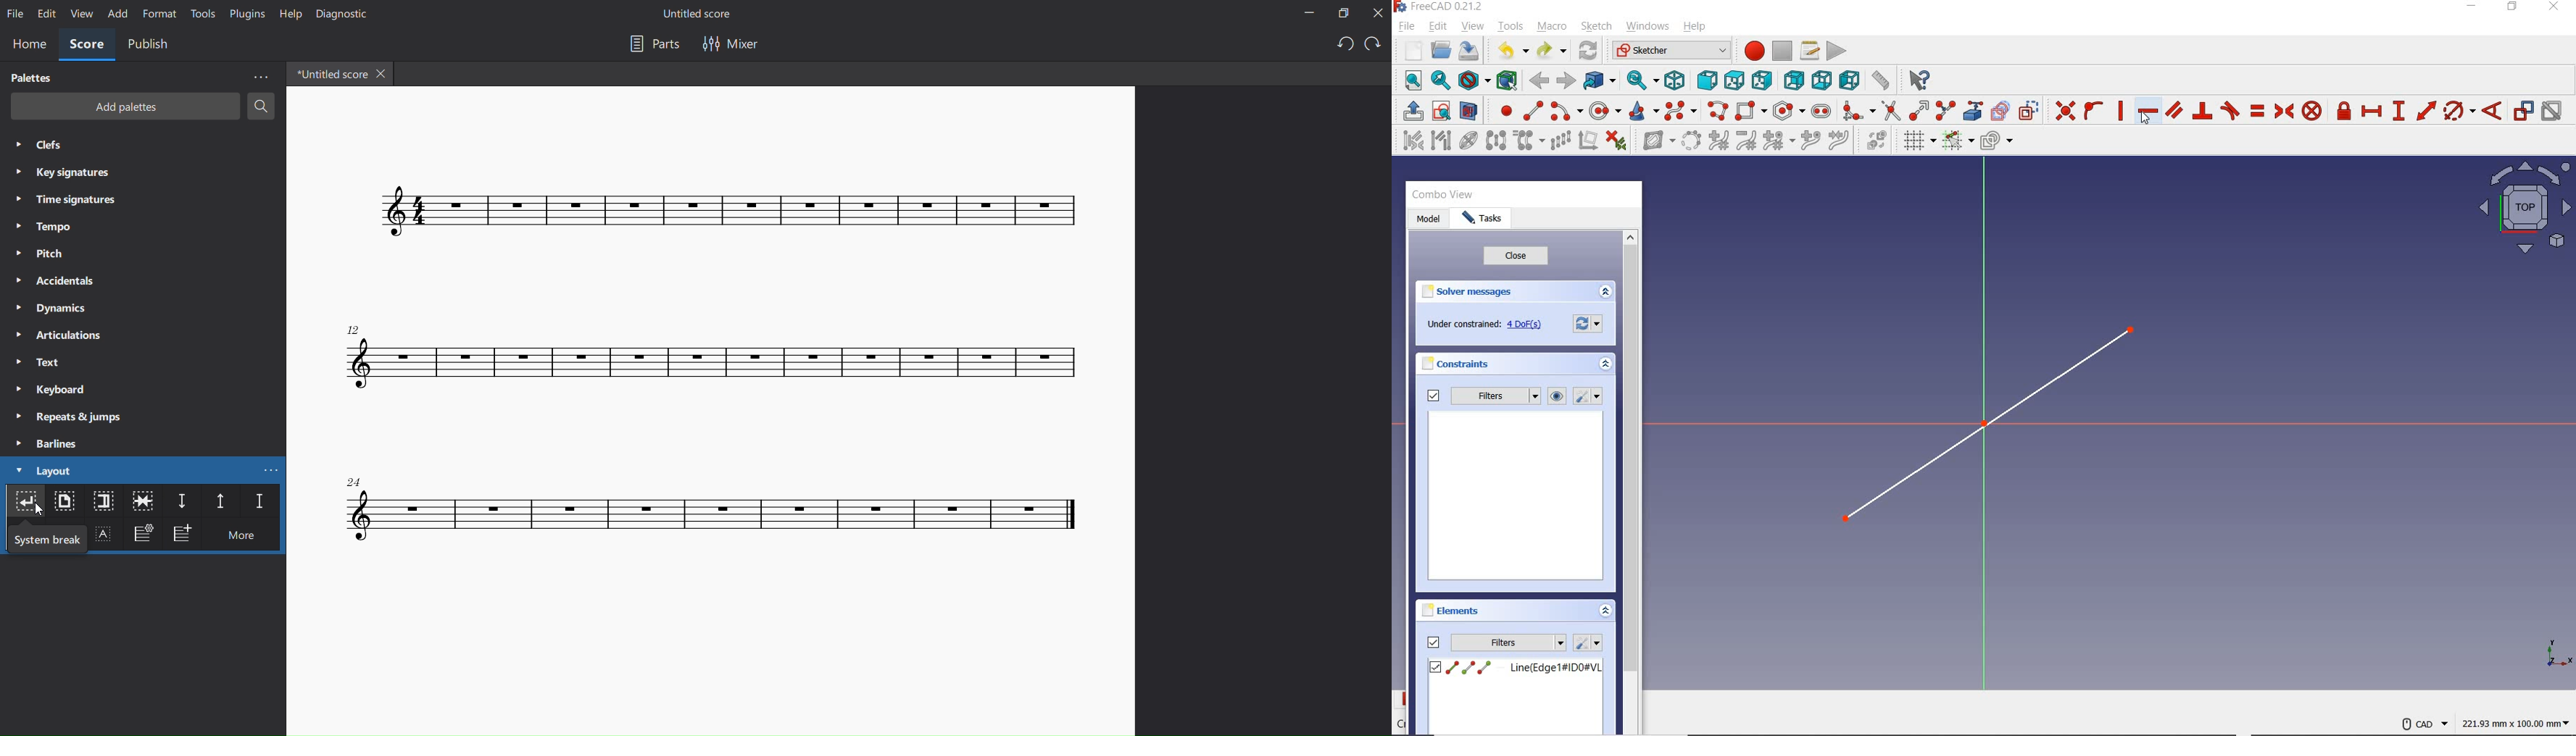 The width and height of the screenshot is (2576, 756). Describe the element at coordinates (340, 14) in the screenshot. I see `diagnostic` at that location.